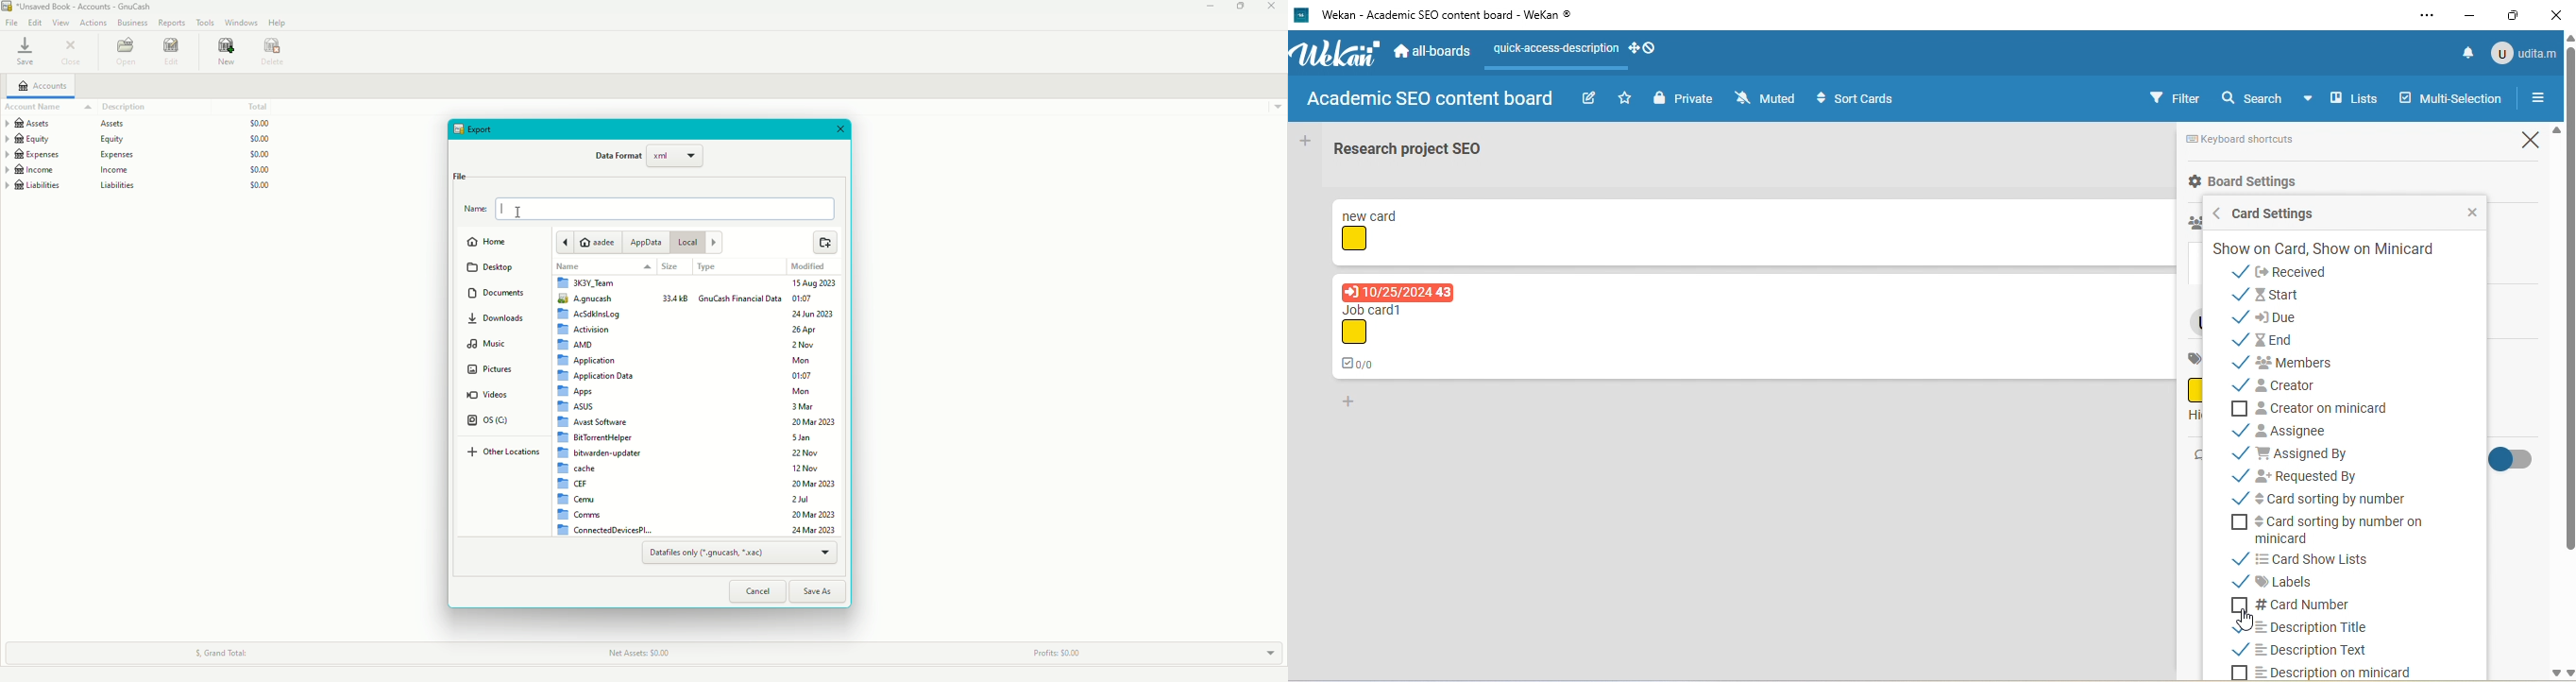 This screenshot has width=2576, height=700. What do you see at coordinates (1356, 404) in the screenshot?
I see `add card to bottom ` at bounding box center [1356, 404].